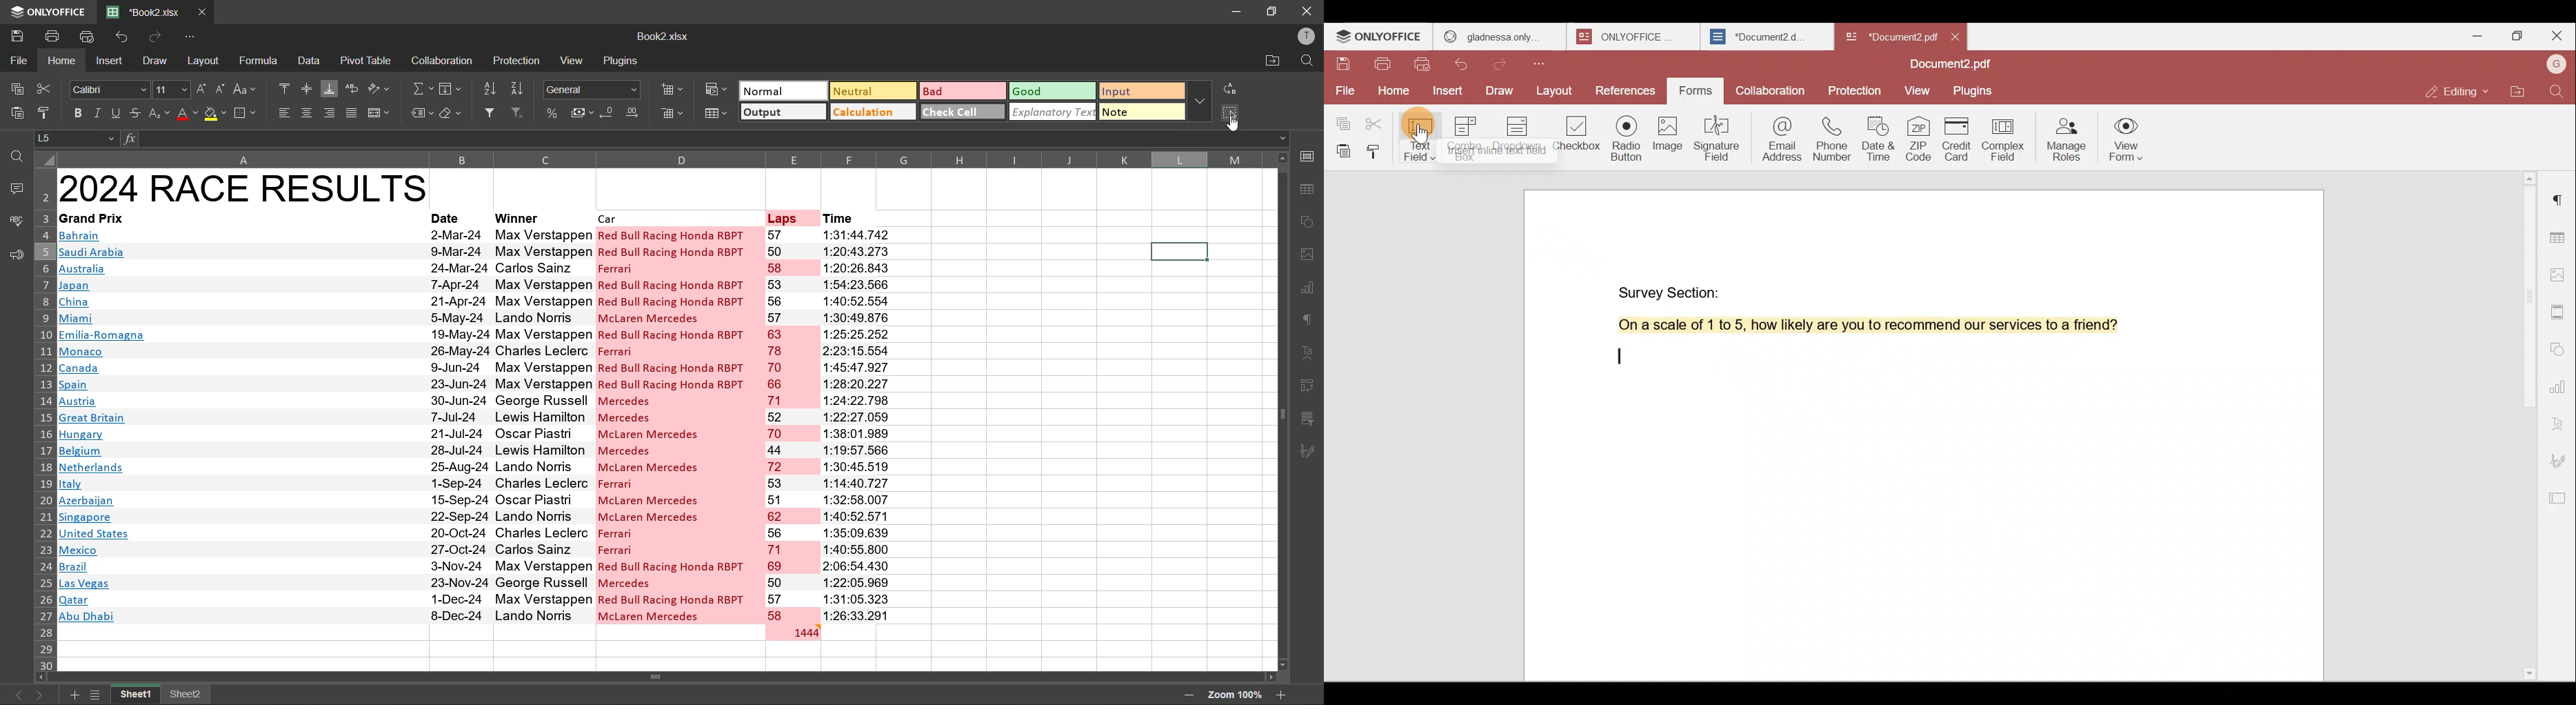 Image resolution: width=2576 pixels, height=728 pixels. What do you see at coordinates (1674, 292) in the screenshot?
I see `Survey Section:` at bounding box center [1674, 292].